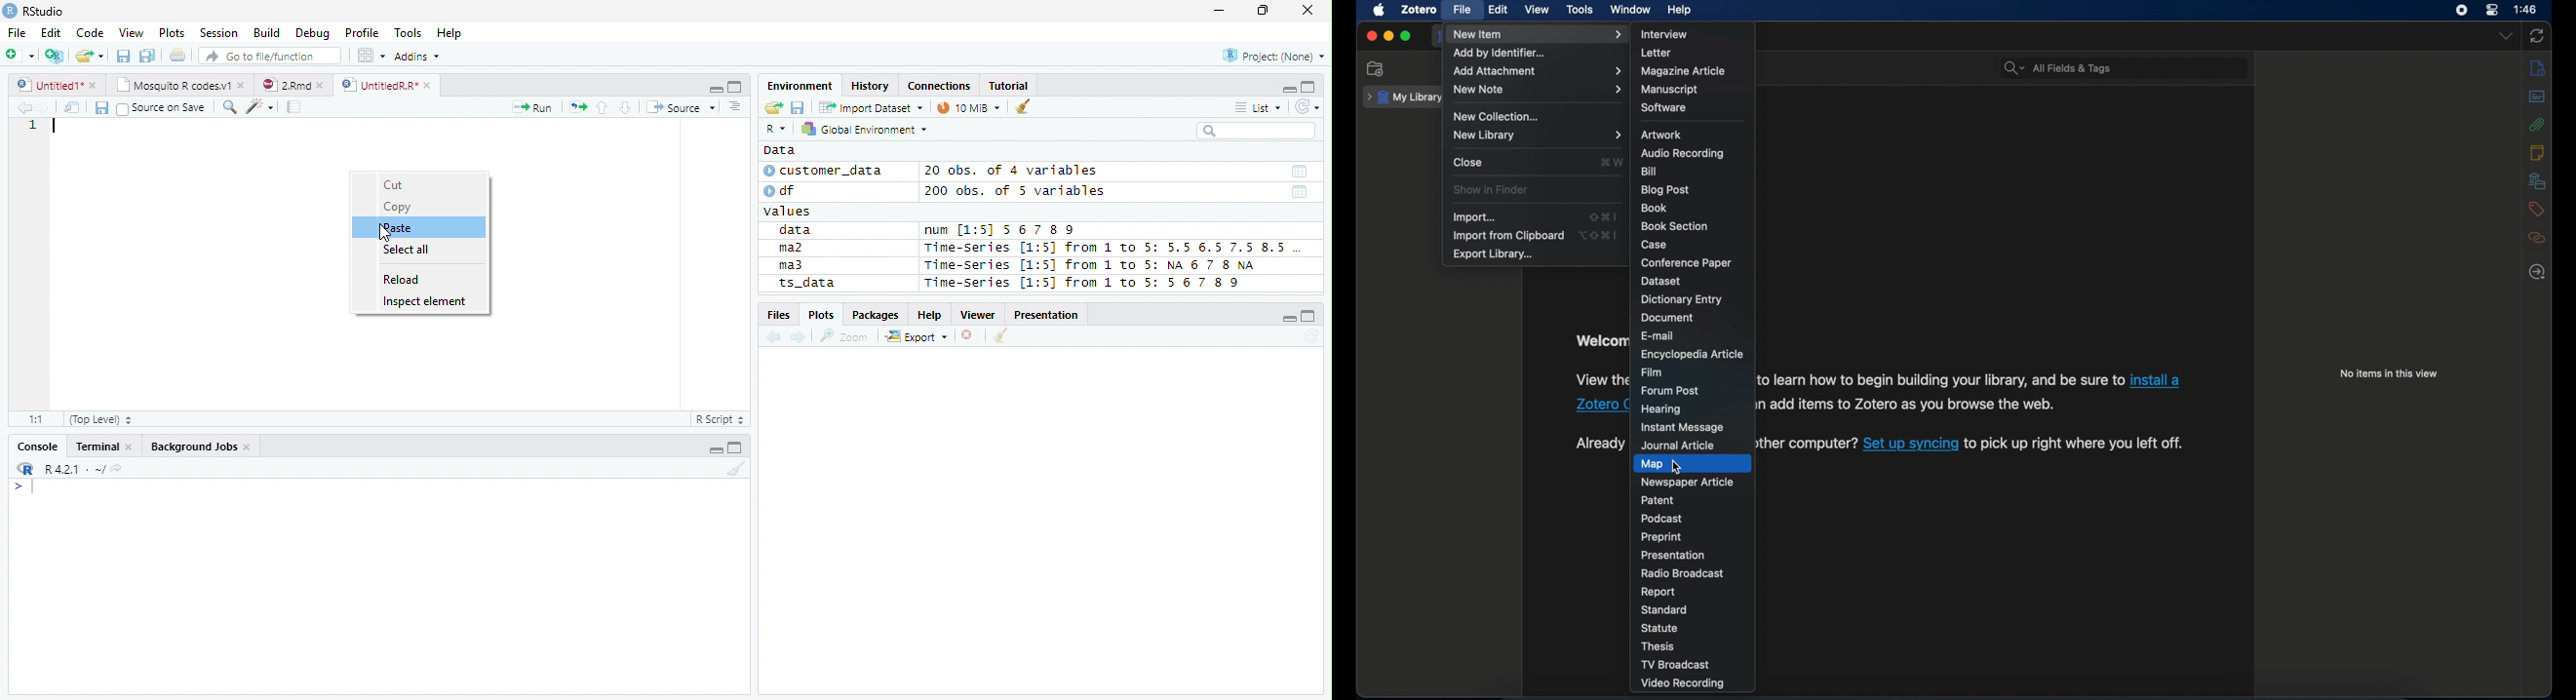  I want to click on radio broadcast, so click(1681, 574).